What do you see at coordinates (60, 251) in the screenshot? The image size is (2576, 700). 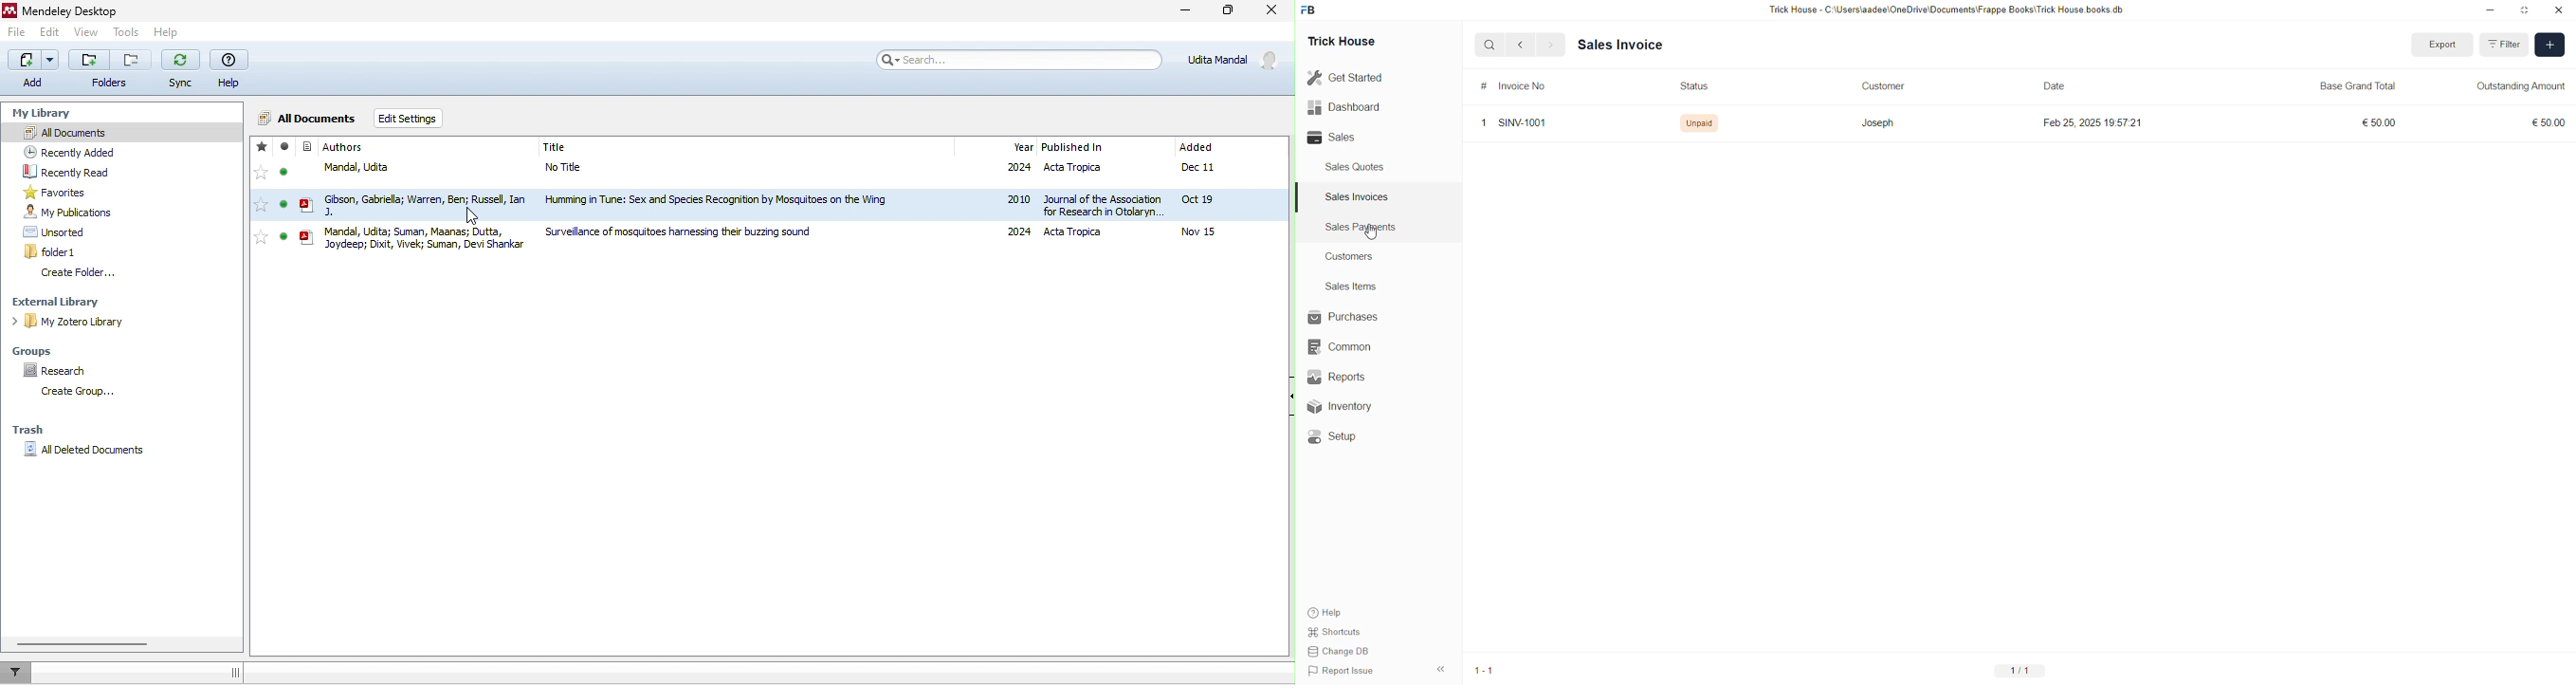 I see `folder1` at bounding box center [60, 251].